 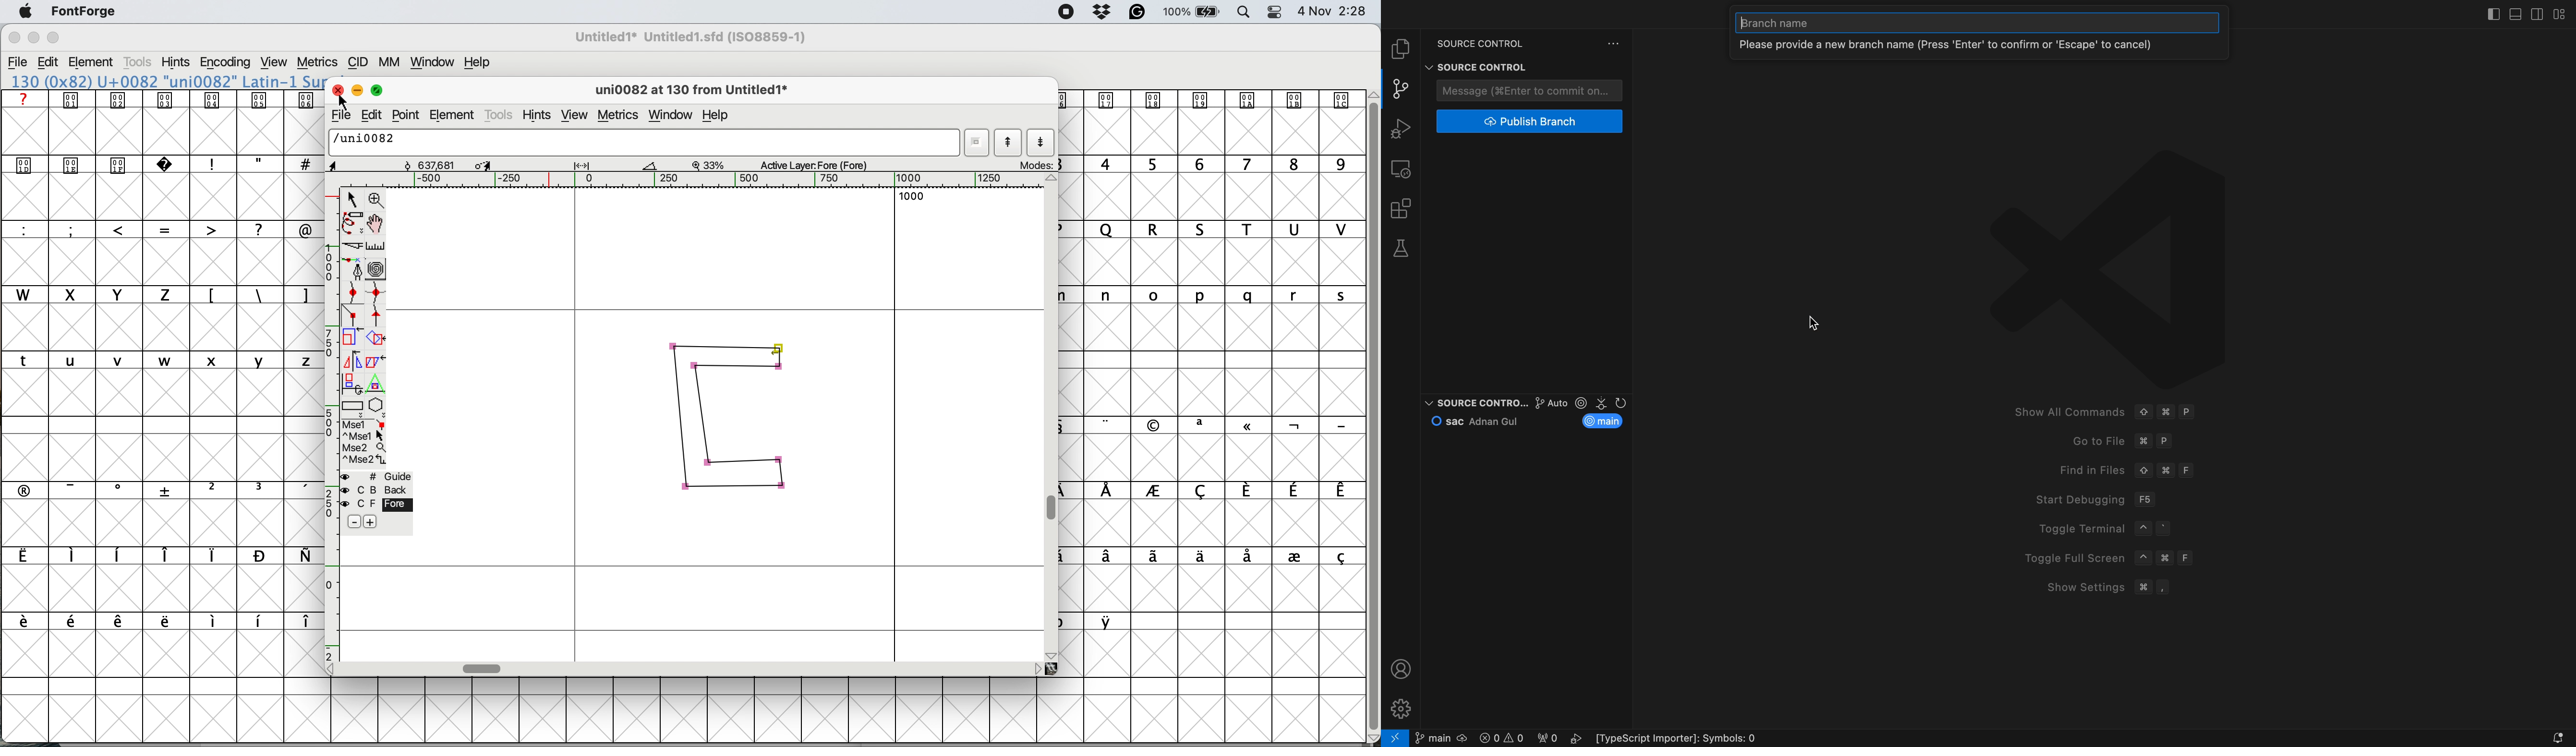 What do you see at coordinates (369, 115) in the screenshot?
I see `edit` at bounding box center [369, 115].